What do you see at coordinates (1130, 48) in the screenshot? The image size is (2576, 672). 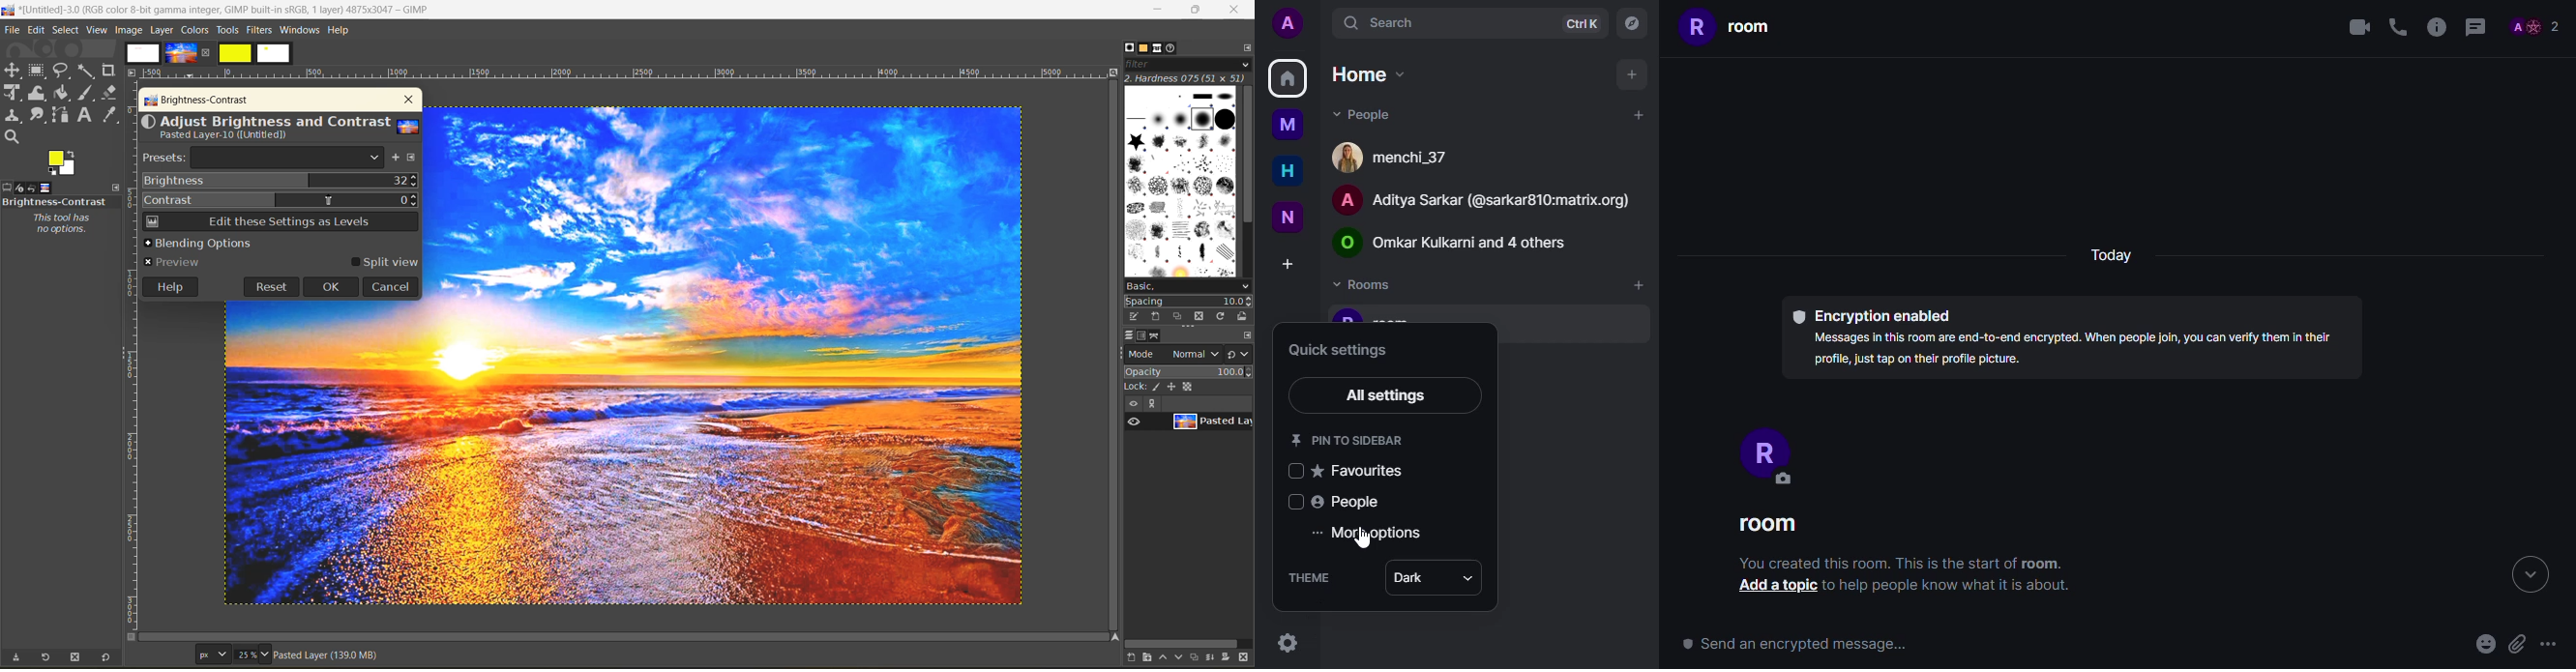 I see `brushes` at bounding box center [1130, 48].